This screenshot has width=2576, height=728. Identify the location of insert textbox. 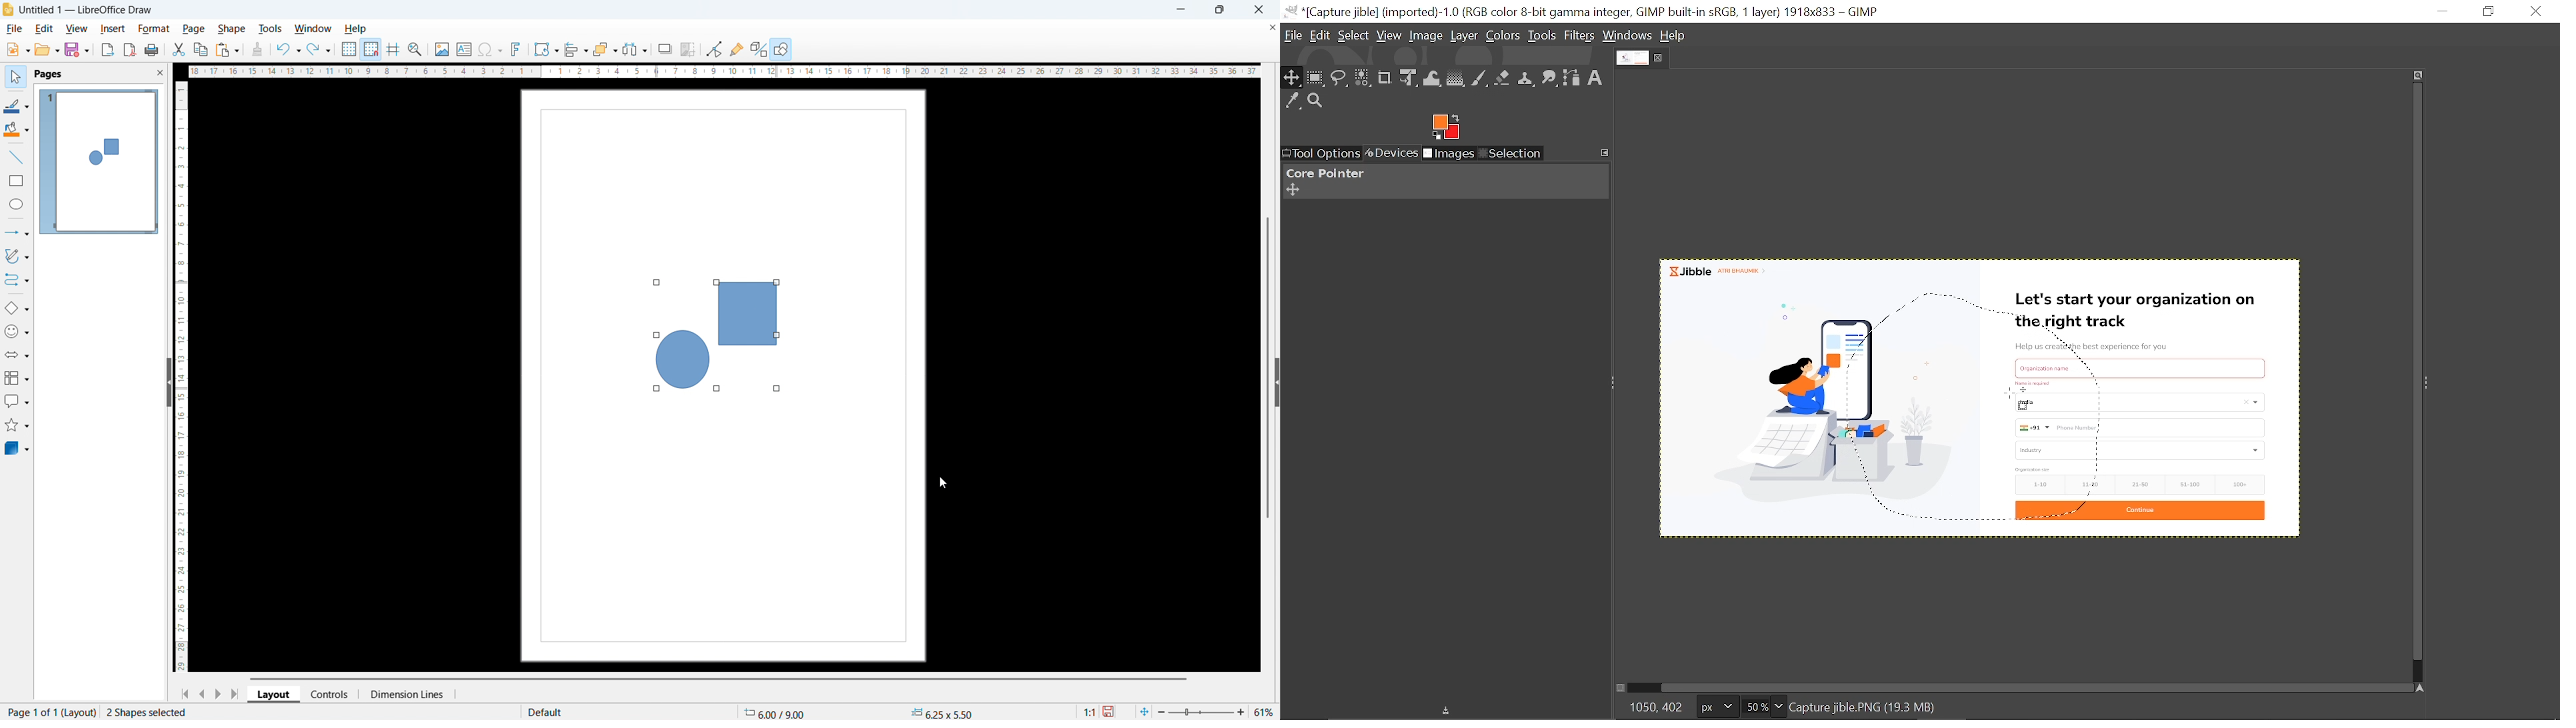
(464, 49).